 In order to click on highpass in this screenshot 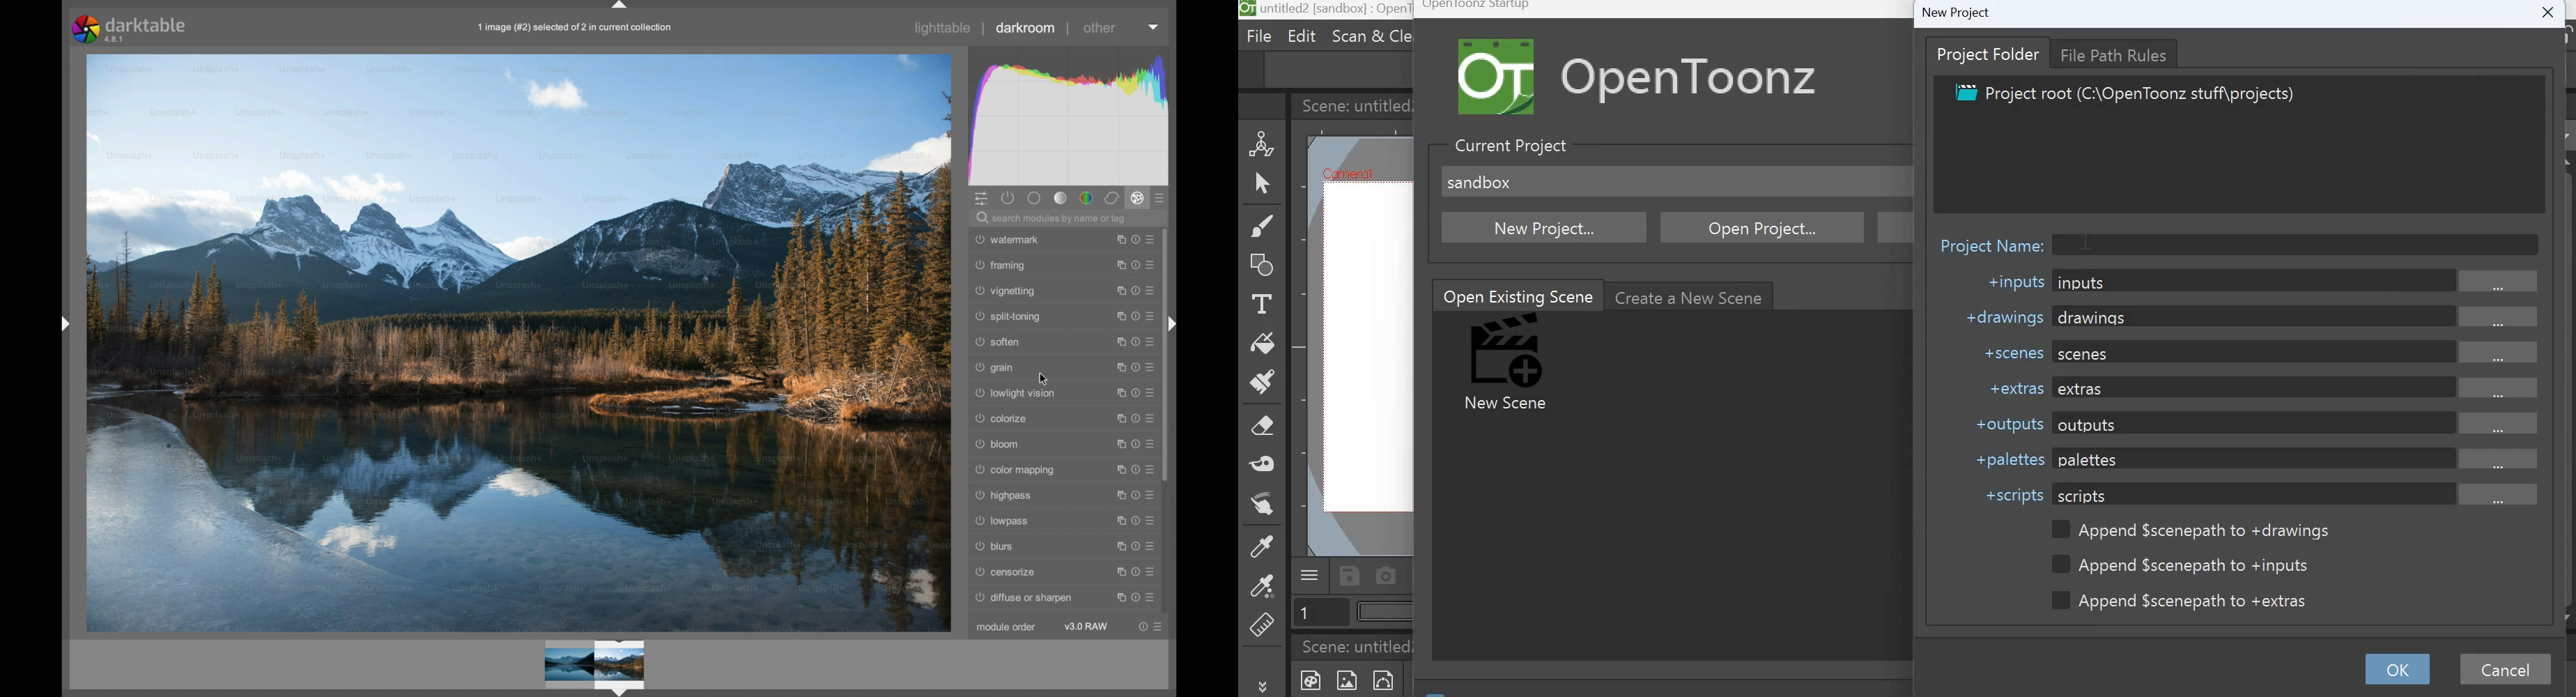, I will do `click(1004, 496)`.